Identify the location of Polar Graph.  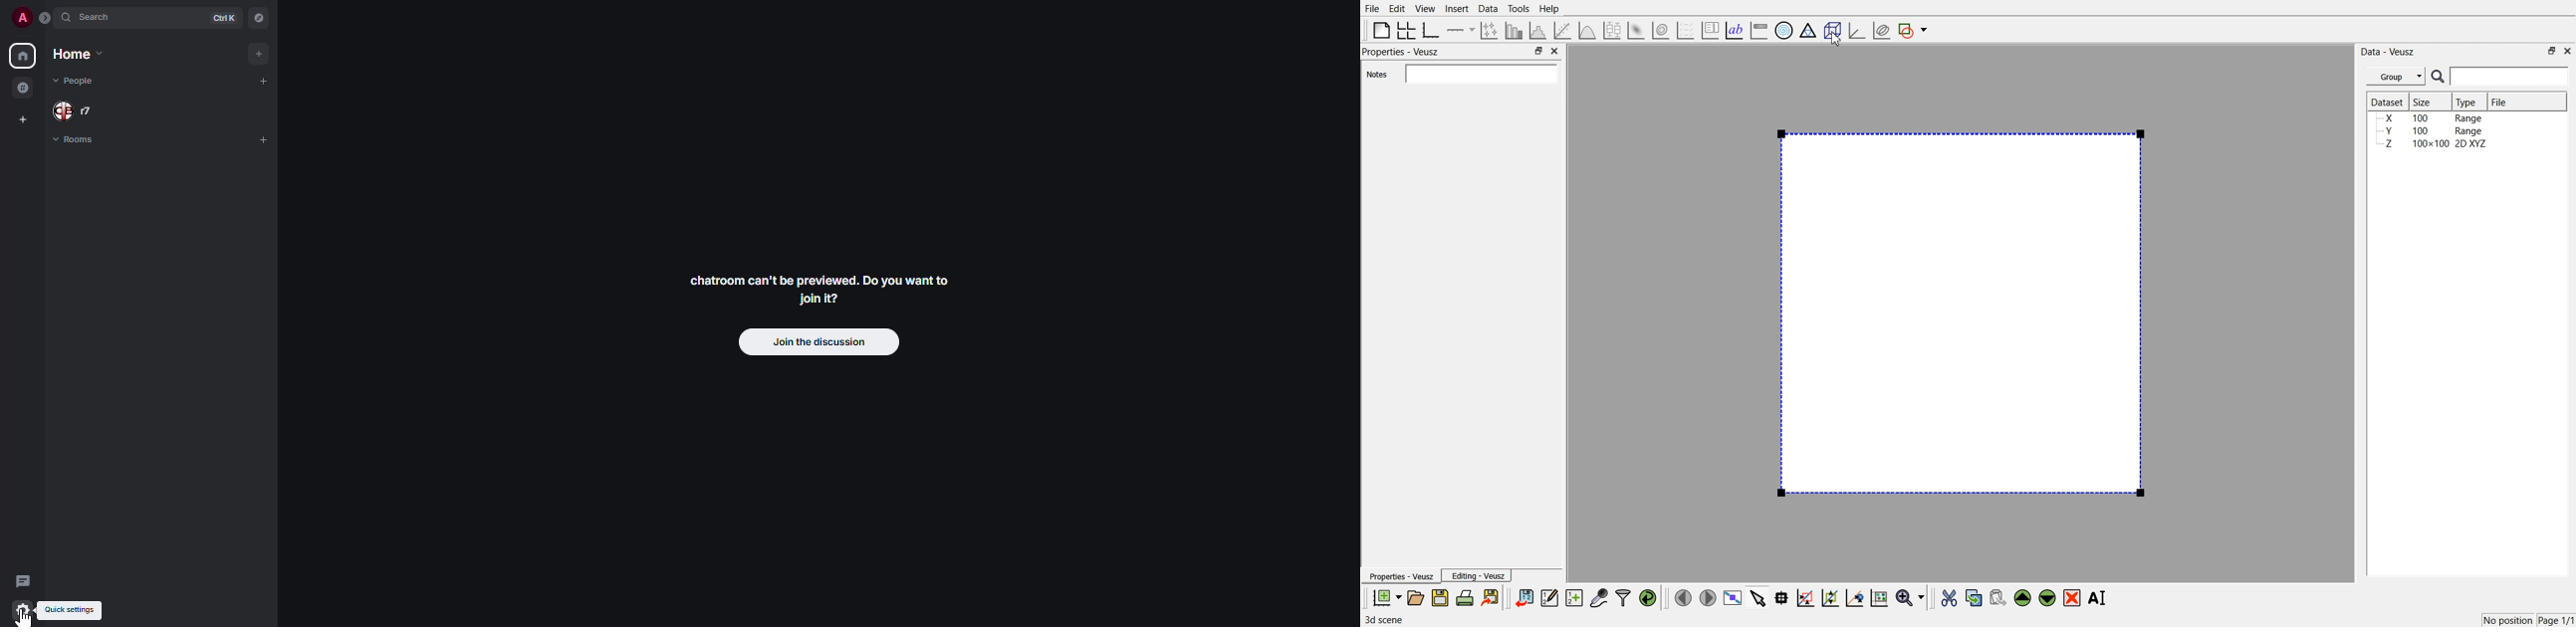
(1784, 30).